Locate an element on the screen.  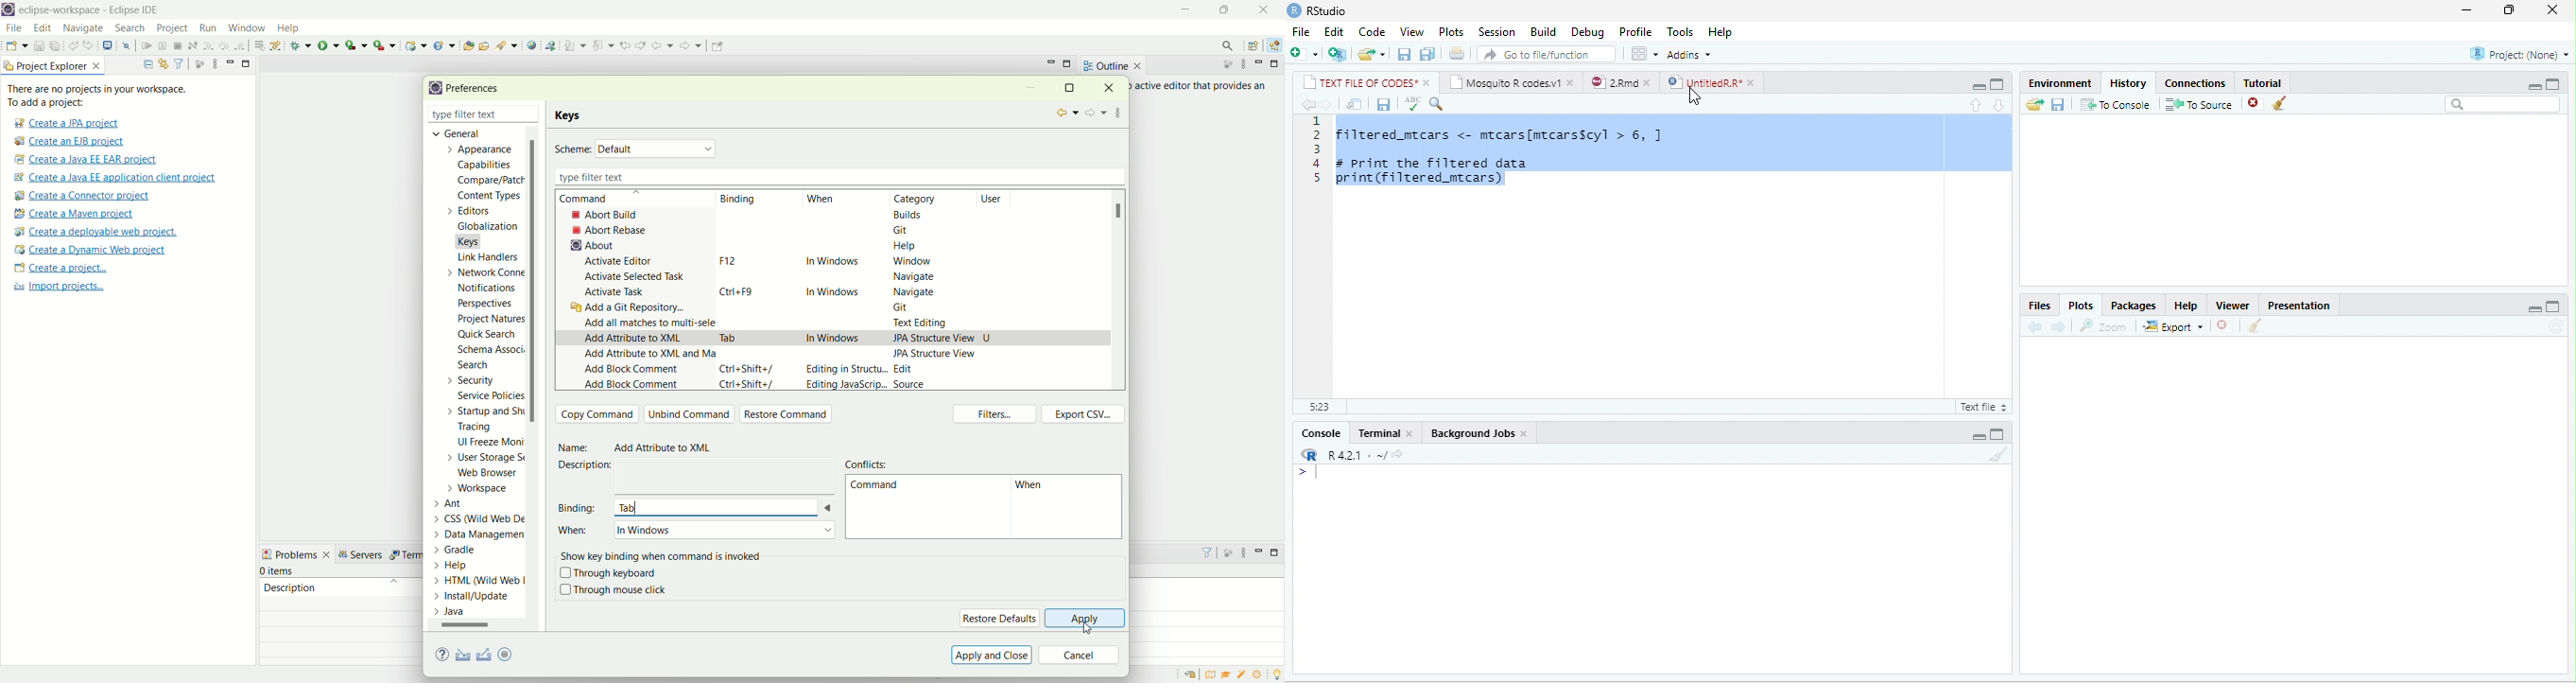
redo is located at coordinates (91, 46).